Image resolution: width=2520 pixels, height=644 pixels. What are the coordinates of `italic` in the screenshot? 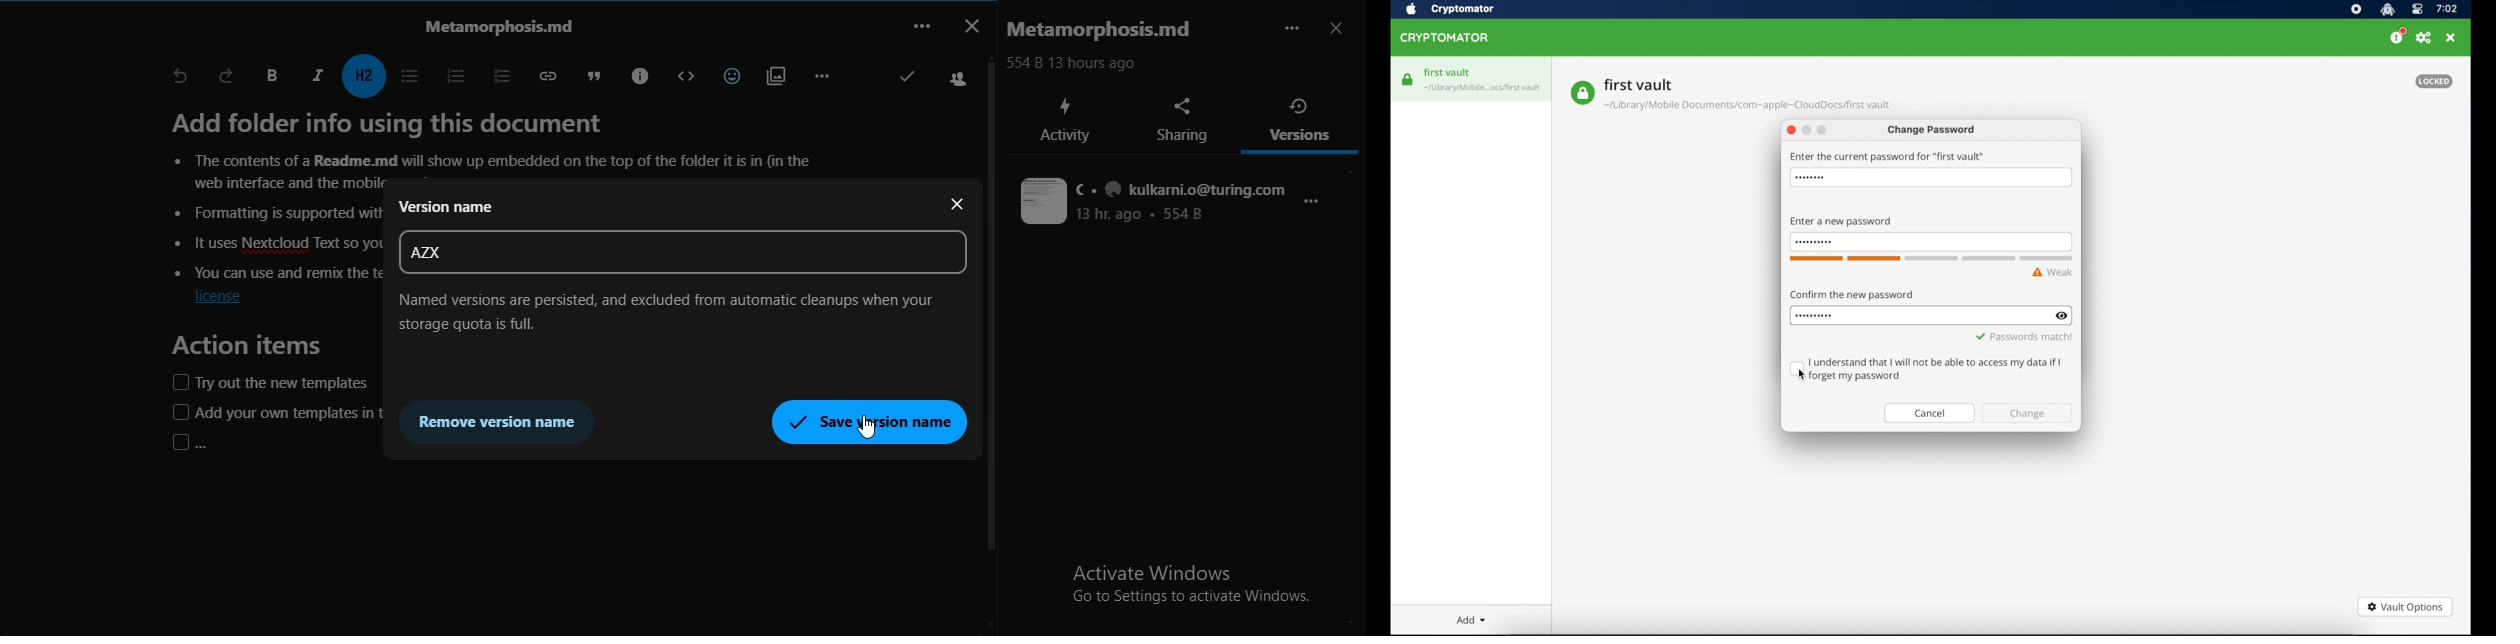 It's located at (317, 74).